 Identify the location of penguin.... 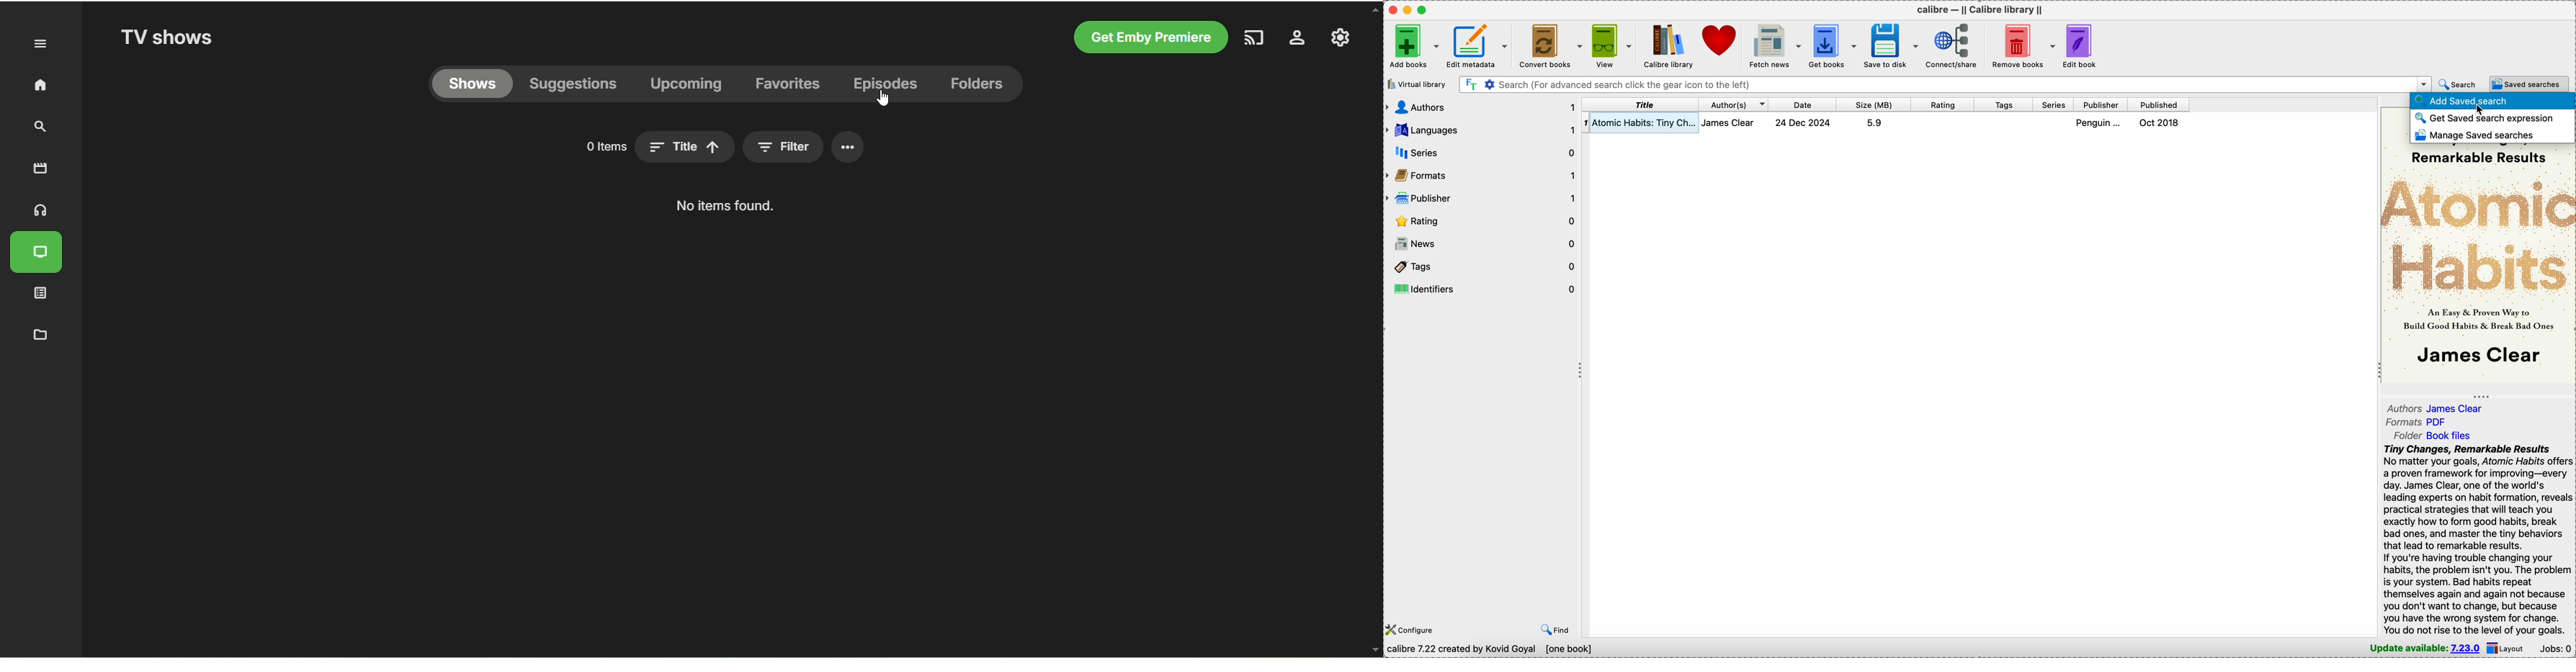
(2101, 123).